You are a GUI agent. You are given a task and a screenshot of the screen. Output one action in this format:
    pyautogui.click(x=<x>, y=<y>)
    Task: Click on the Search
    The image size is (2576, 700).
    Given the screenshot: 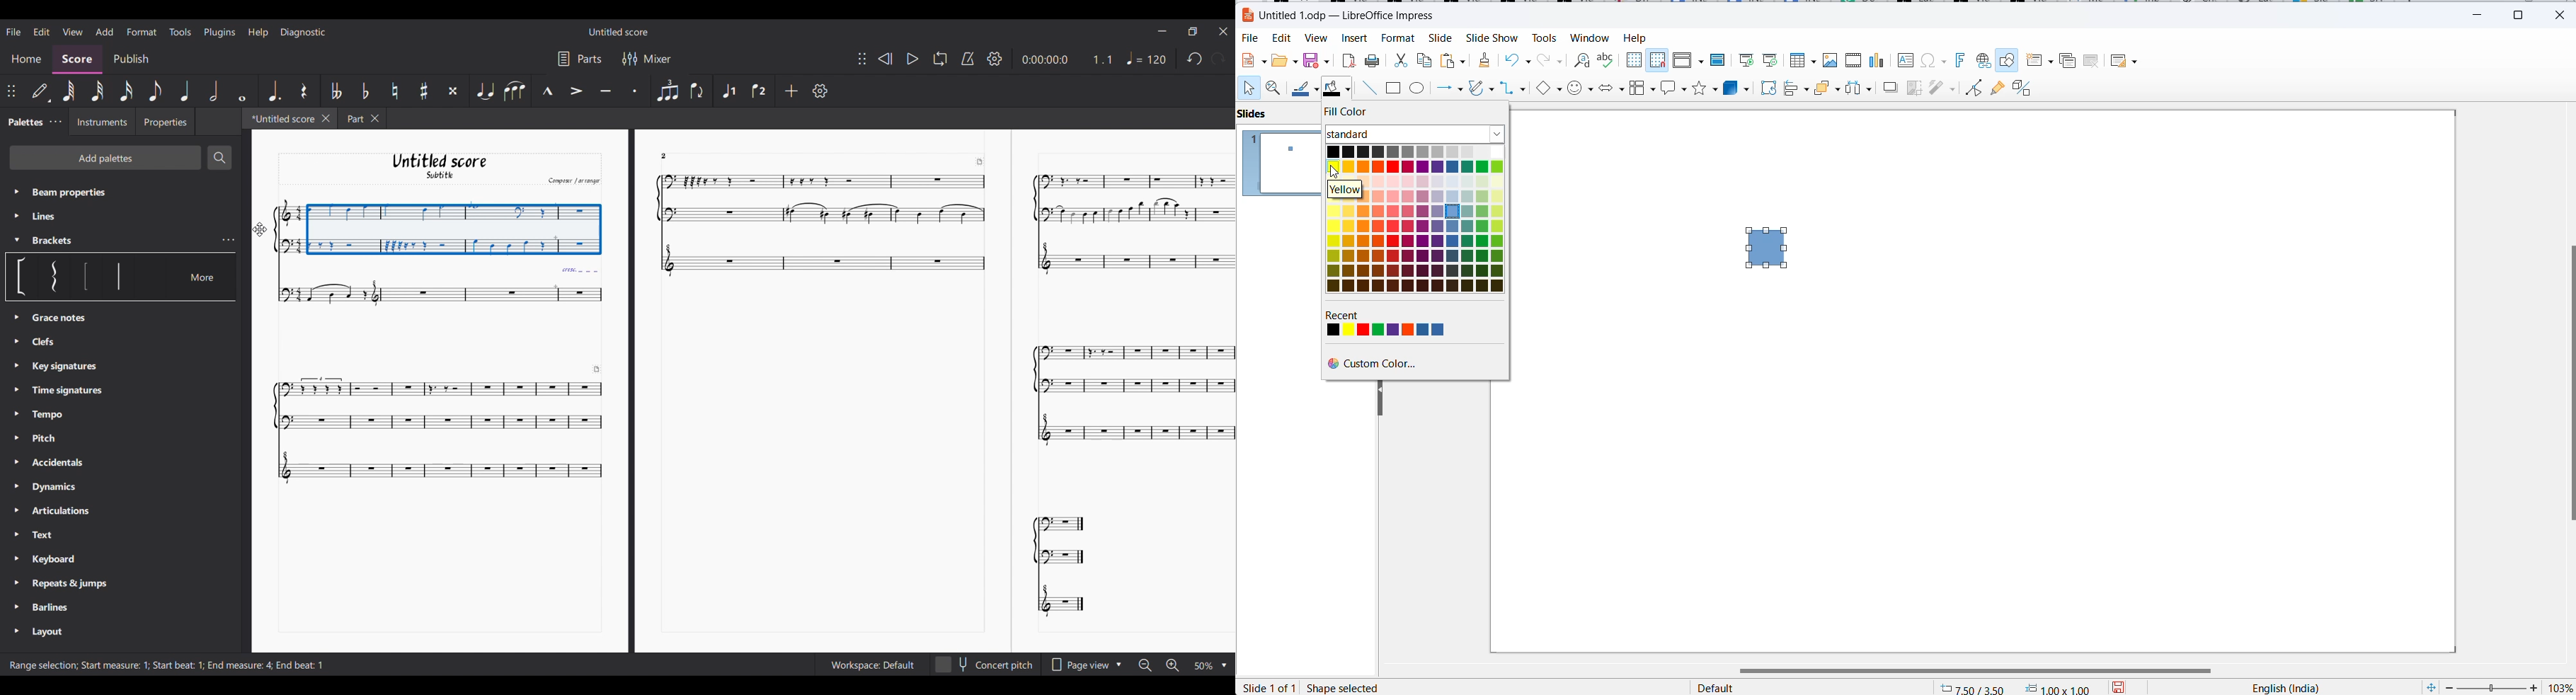 What is the action you would take?
    pyautogui.click(x=219, y=158)
    